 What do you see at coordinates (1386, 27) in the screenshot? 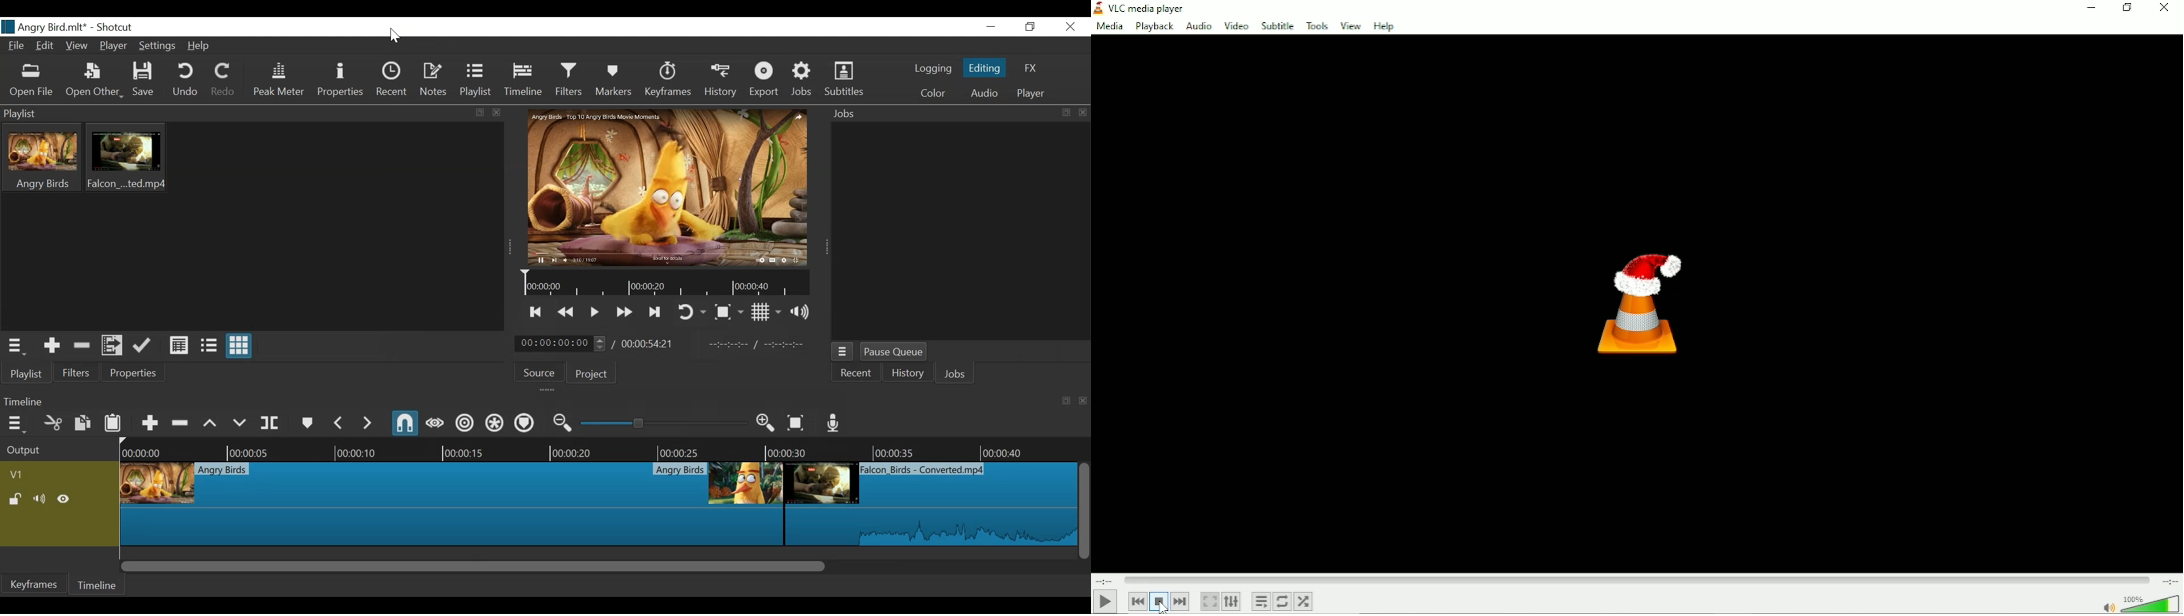
I see `Help` at bounding box center [1386, 27].